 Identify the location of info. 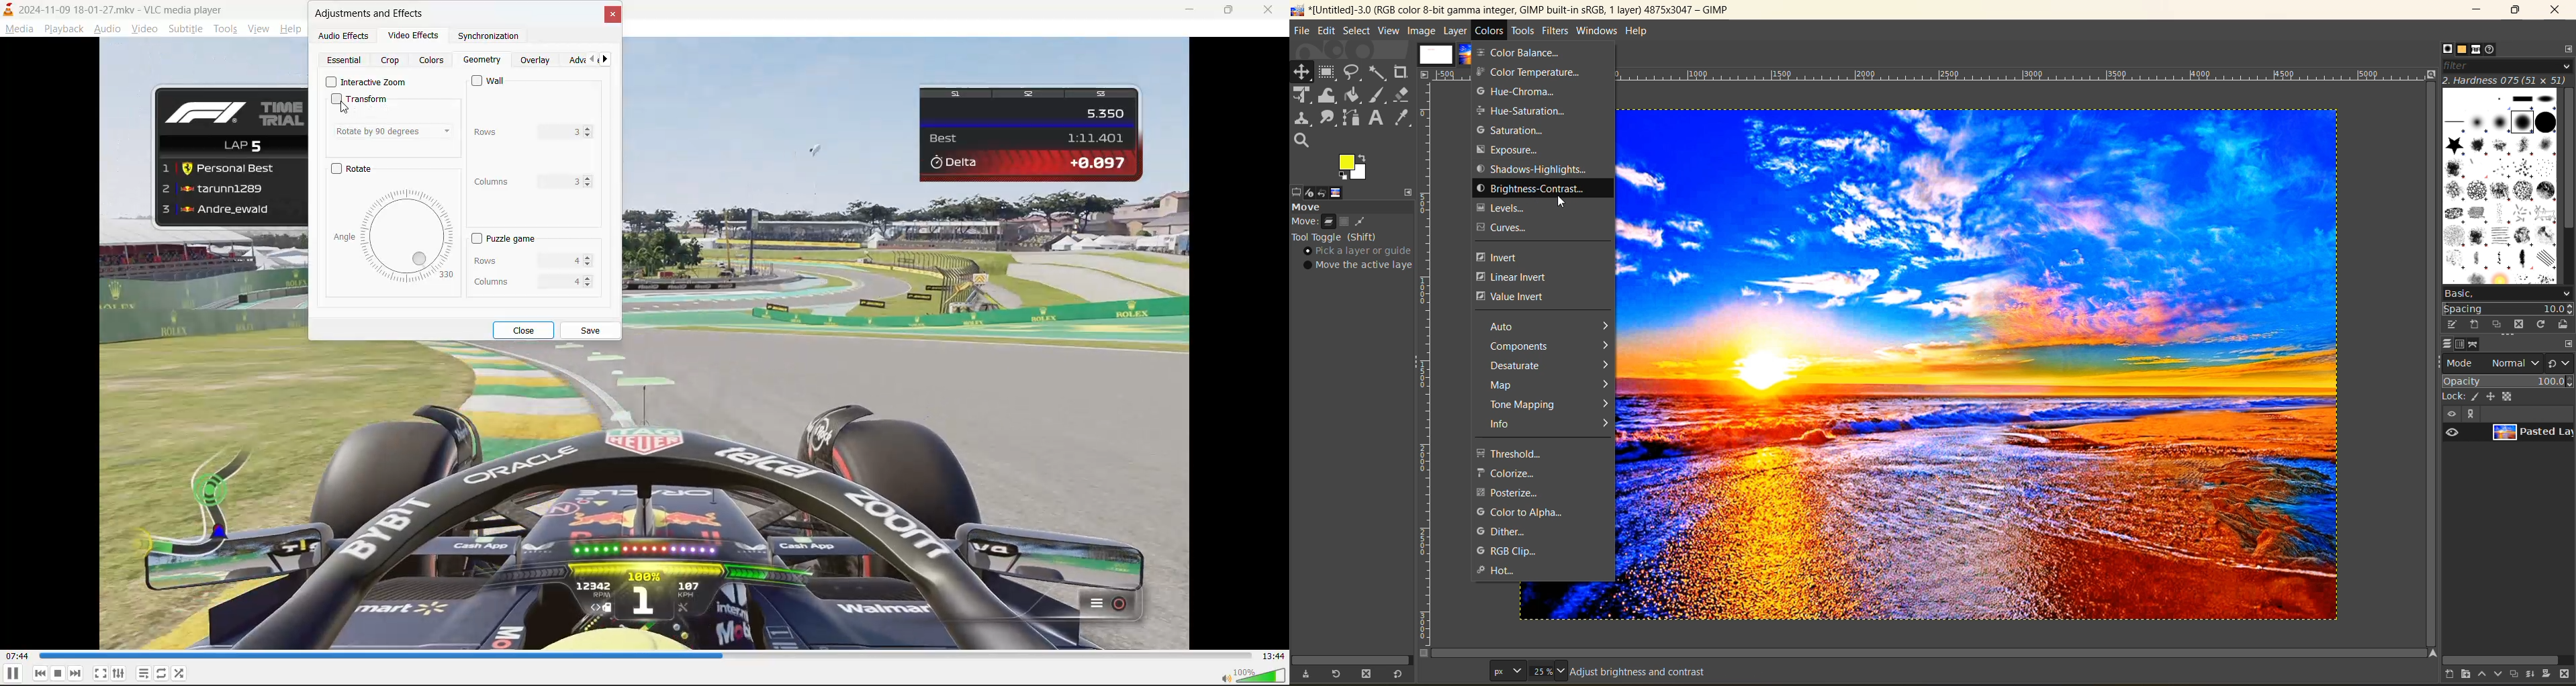
(1551, 423).